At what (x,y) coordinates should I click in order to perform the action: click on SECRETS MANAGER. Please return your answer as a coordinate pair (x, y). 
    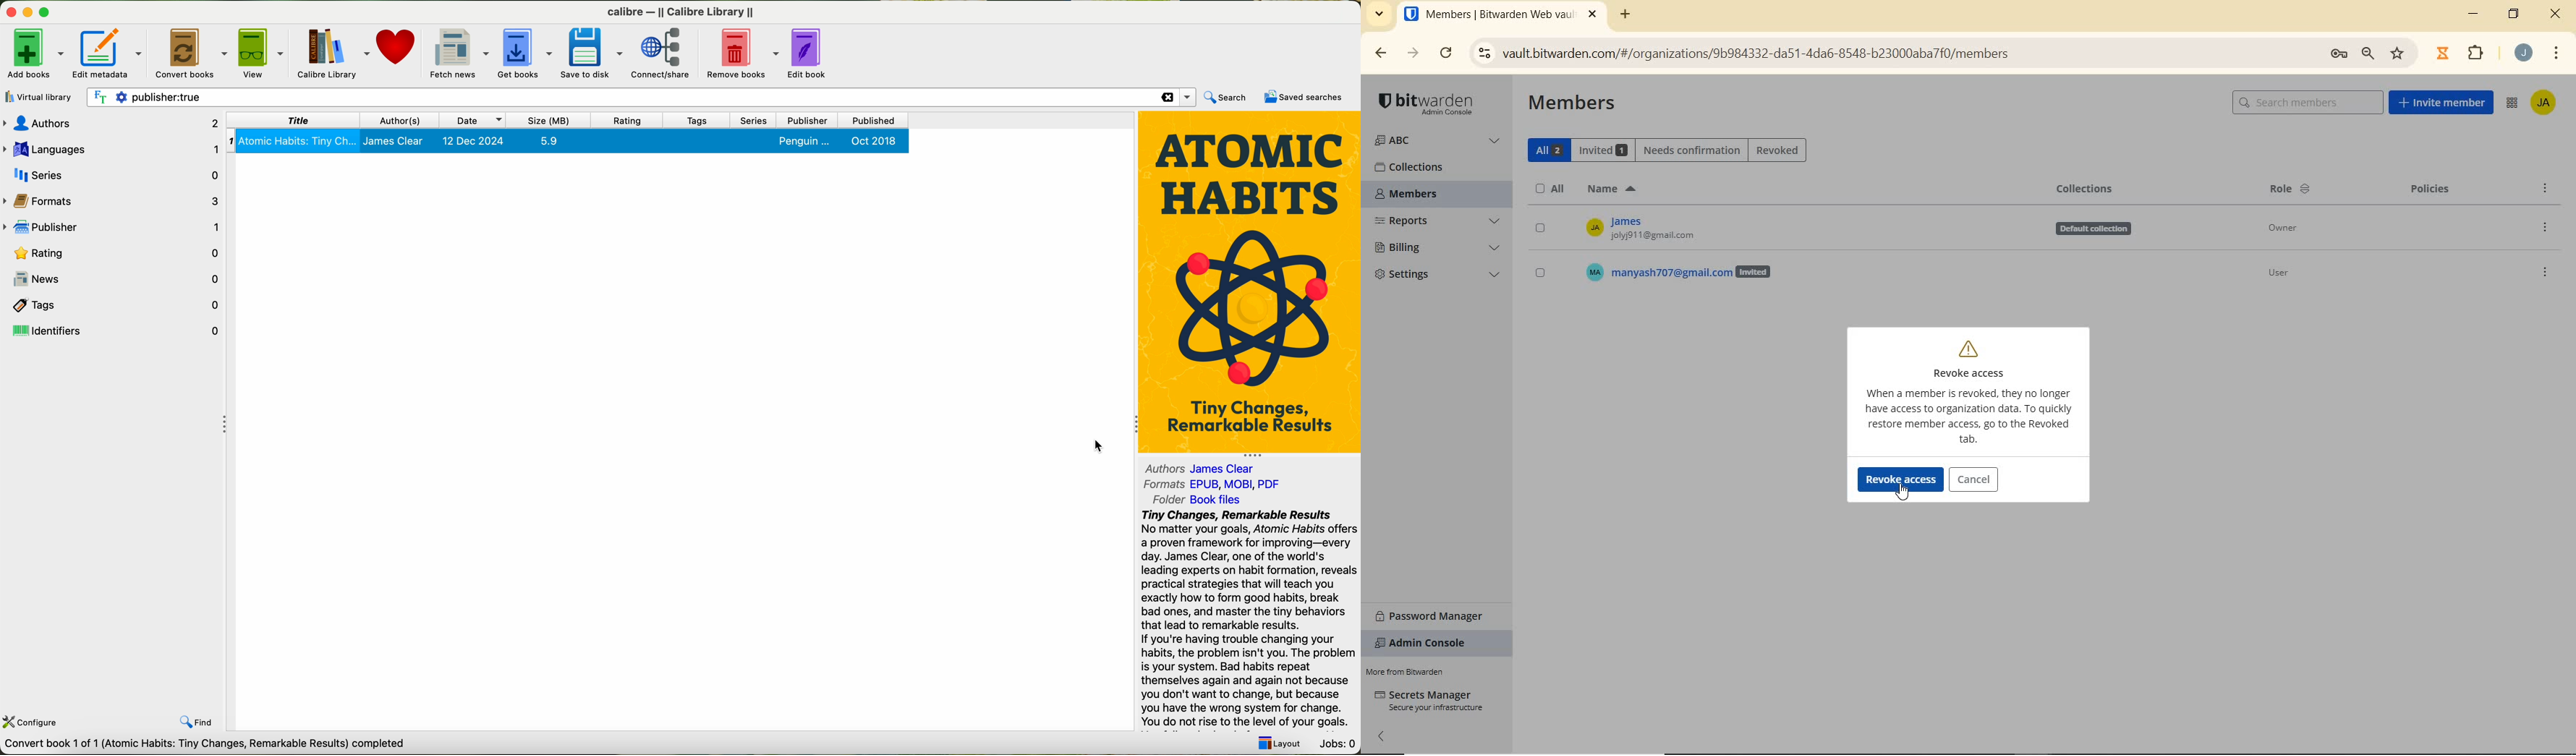
    Looking at the image, I should click on (1428, 701).